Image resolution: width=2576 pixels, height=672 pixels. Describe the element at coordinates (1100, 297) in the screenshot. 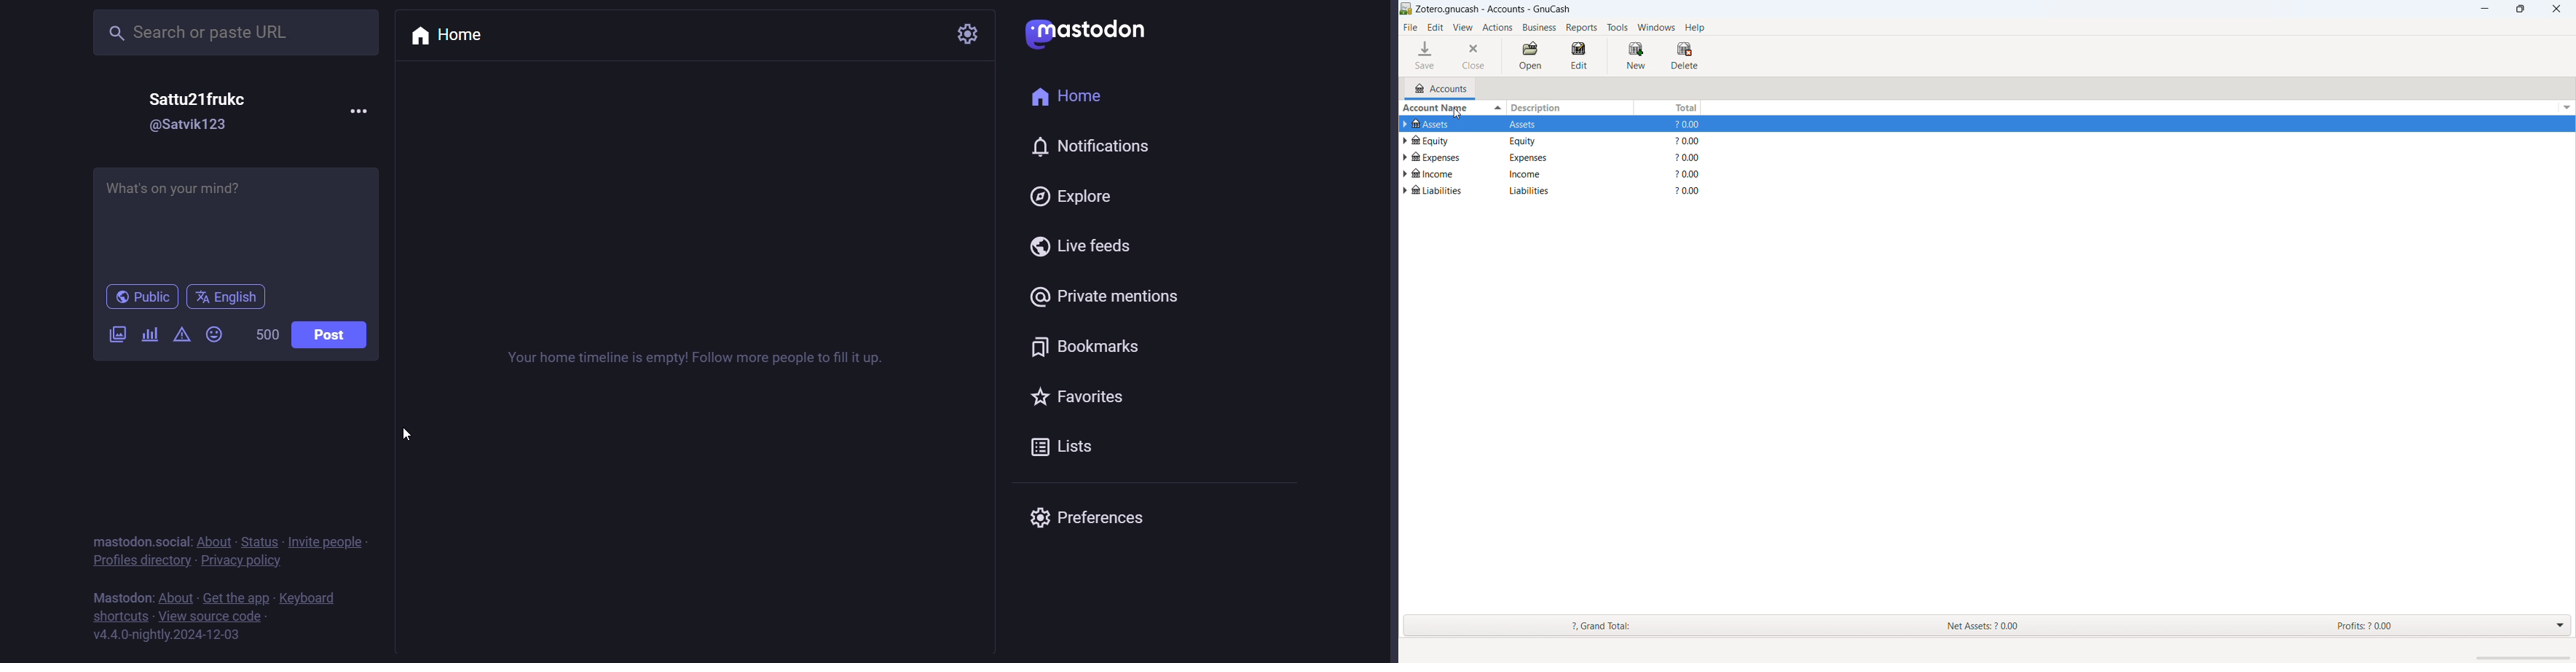

I see `private mentions` at that location.